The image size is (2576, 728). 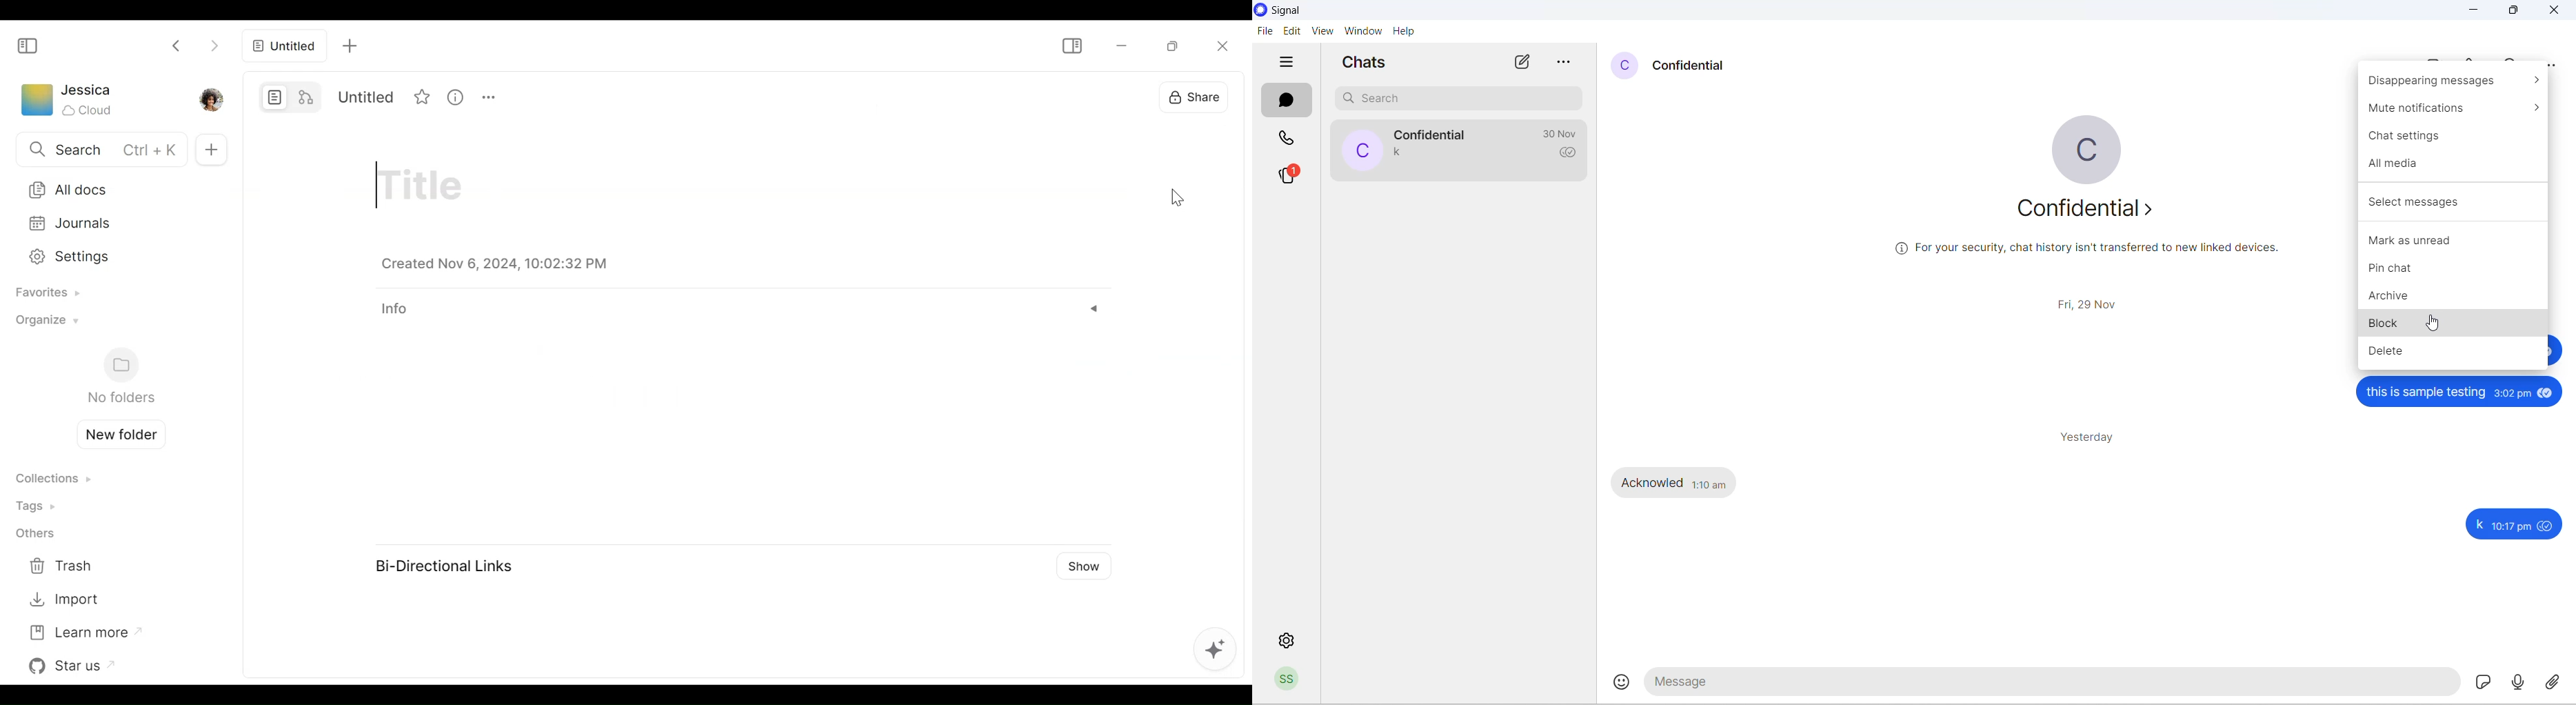 I want to click on Created Date and Time, so click(x=495, y=264).